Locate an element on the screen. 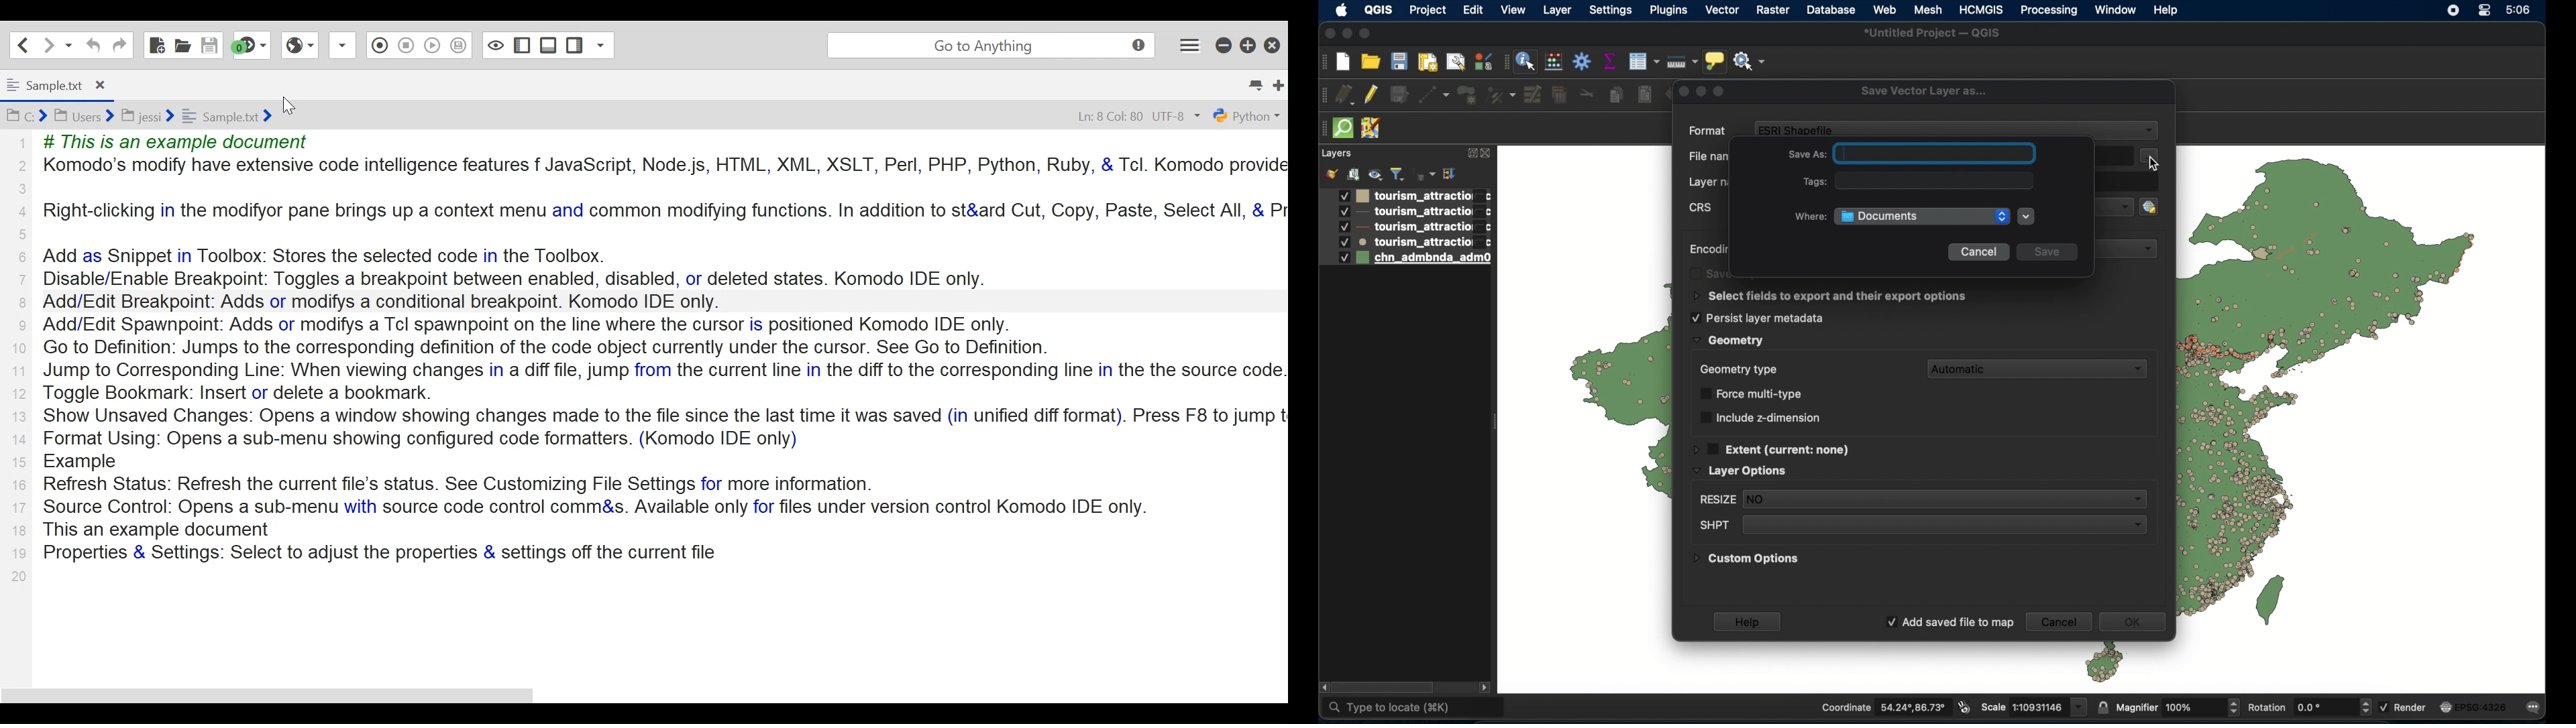 The image size is (2576, 728). Share File is located at coordinates (602, 46).